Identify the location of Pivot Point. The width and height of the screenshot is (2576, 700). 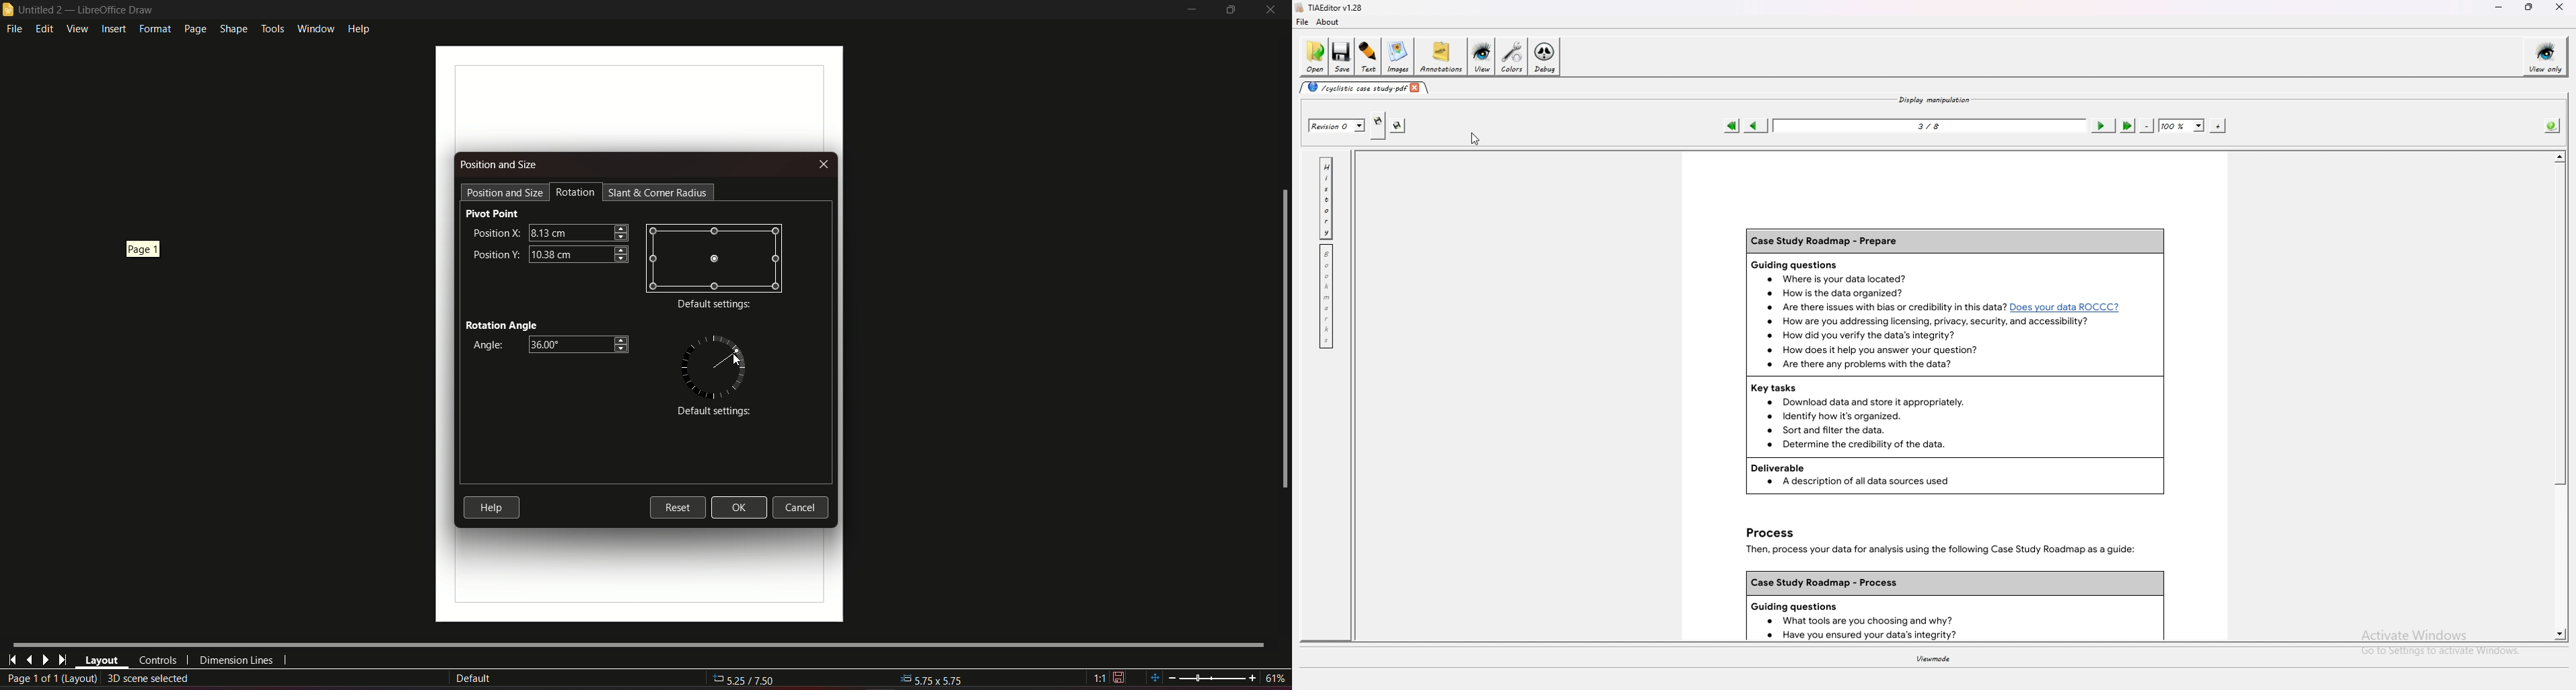
(493, 213).